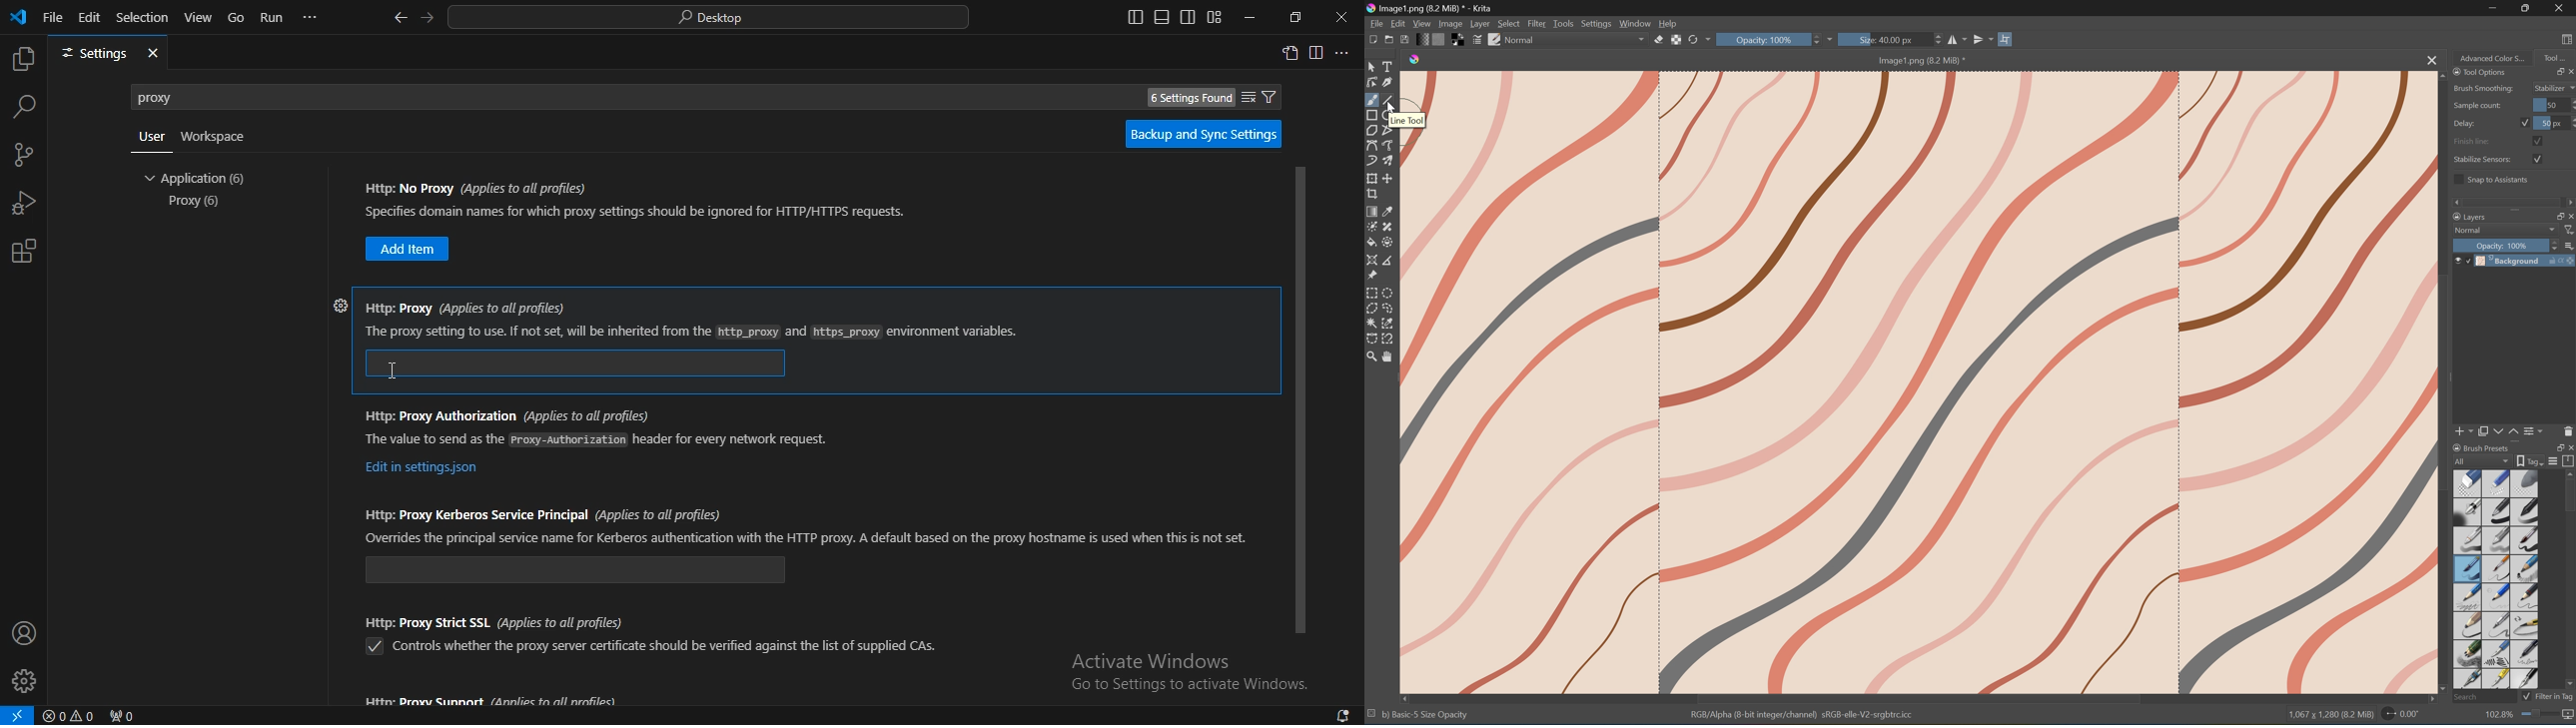 This screenshot has height=728, width=2576. What do you see at coordinates (18, 714) in the screenshot?
I see `Open a remote window` at bounding box center [18, 714].